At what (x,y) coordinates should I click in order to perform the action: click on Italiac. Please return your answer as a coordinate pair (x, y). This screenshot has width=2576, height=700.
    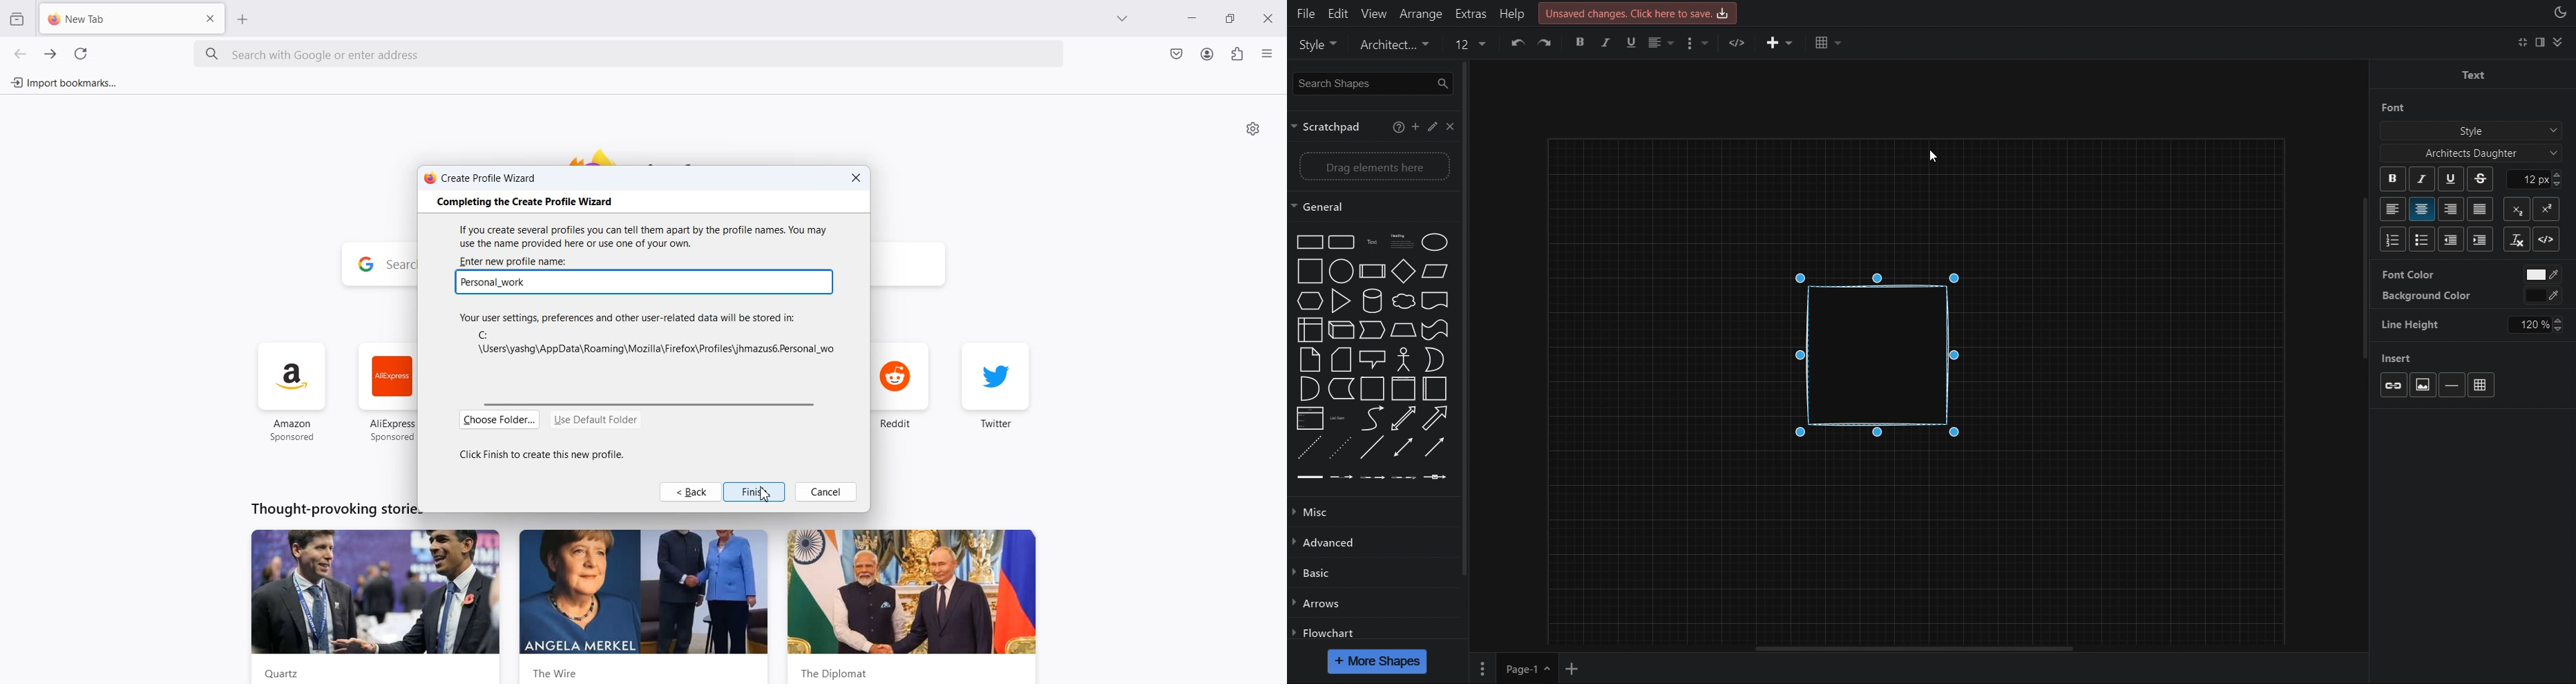
    Looking at the image, I should click on (2422, 179).